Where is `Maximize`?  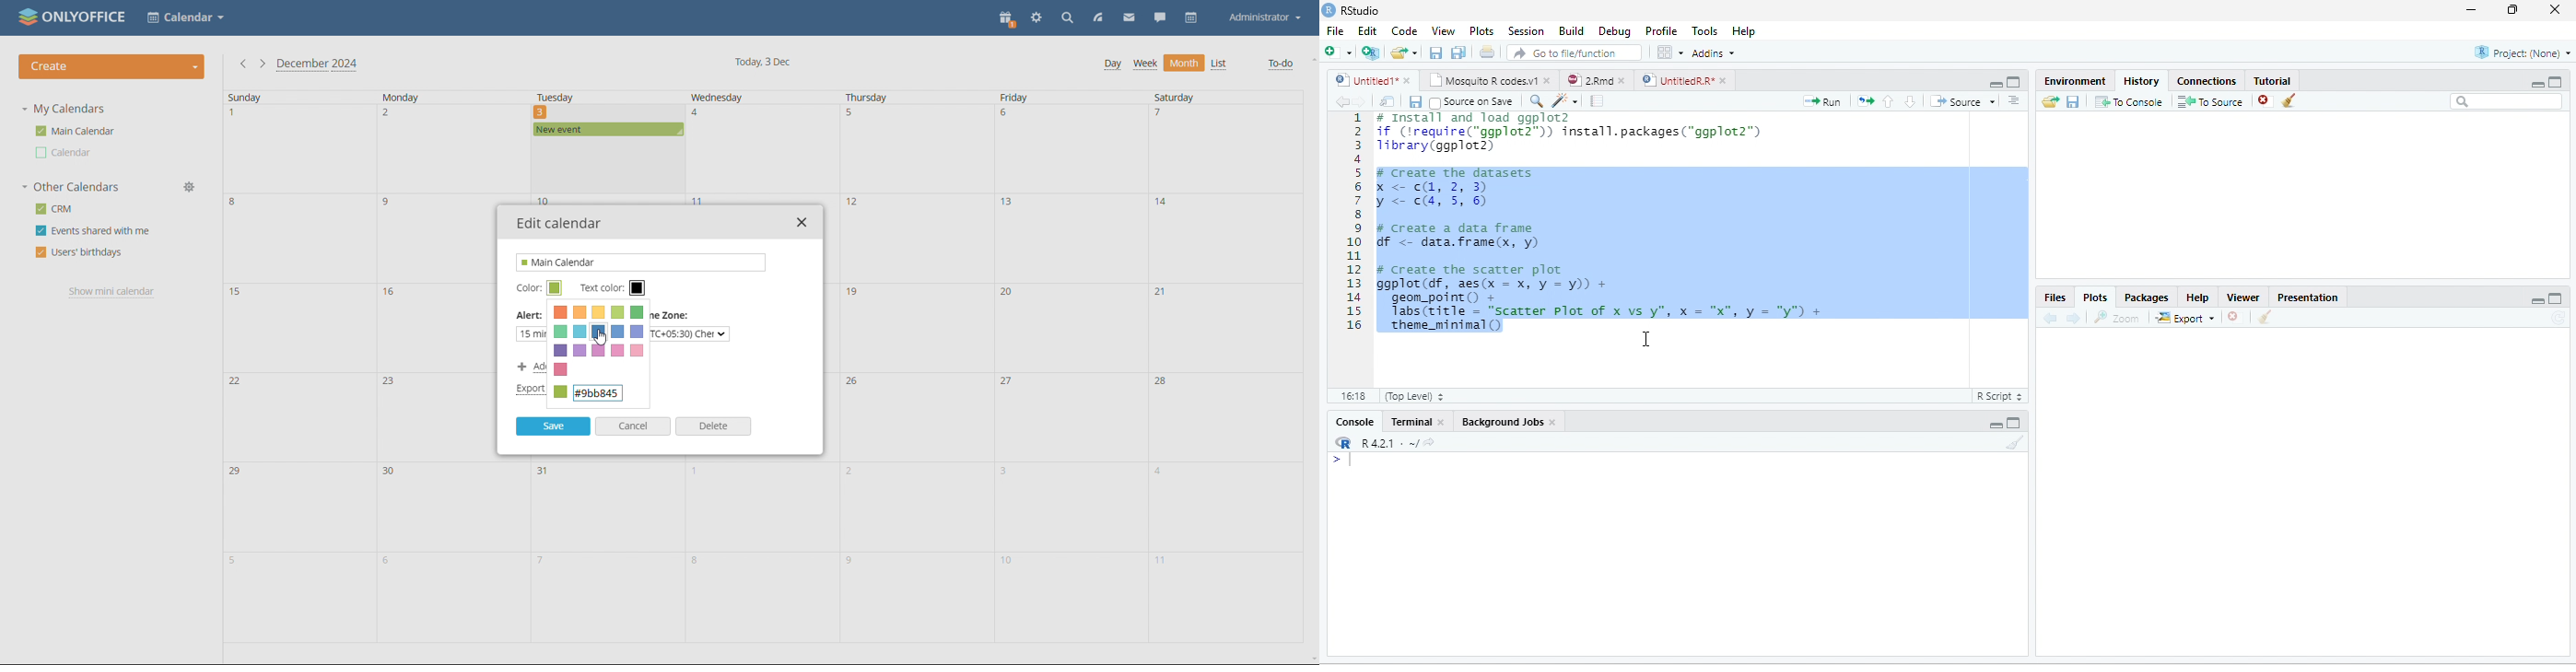
Maximize is located at coordinates (2015, 82).